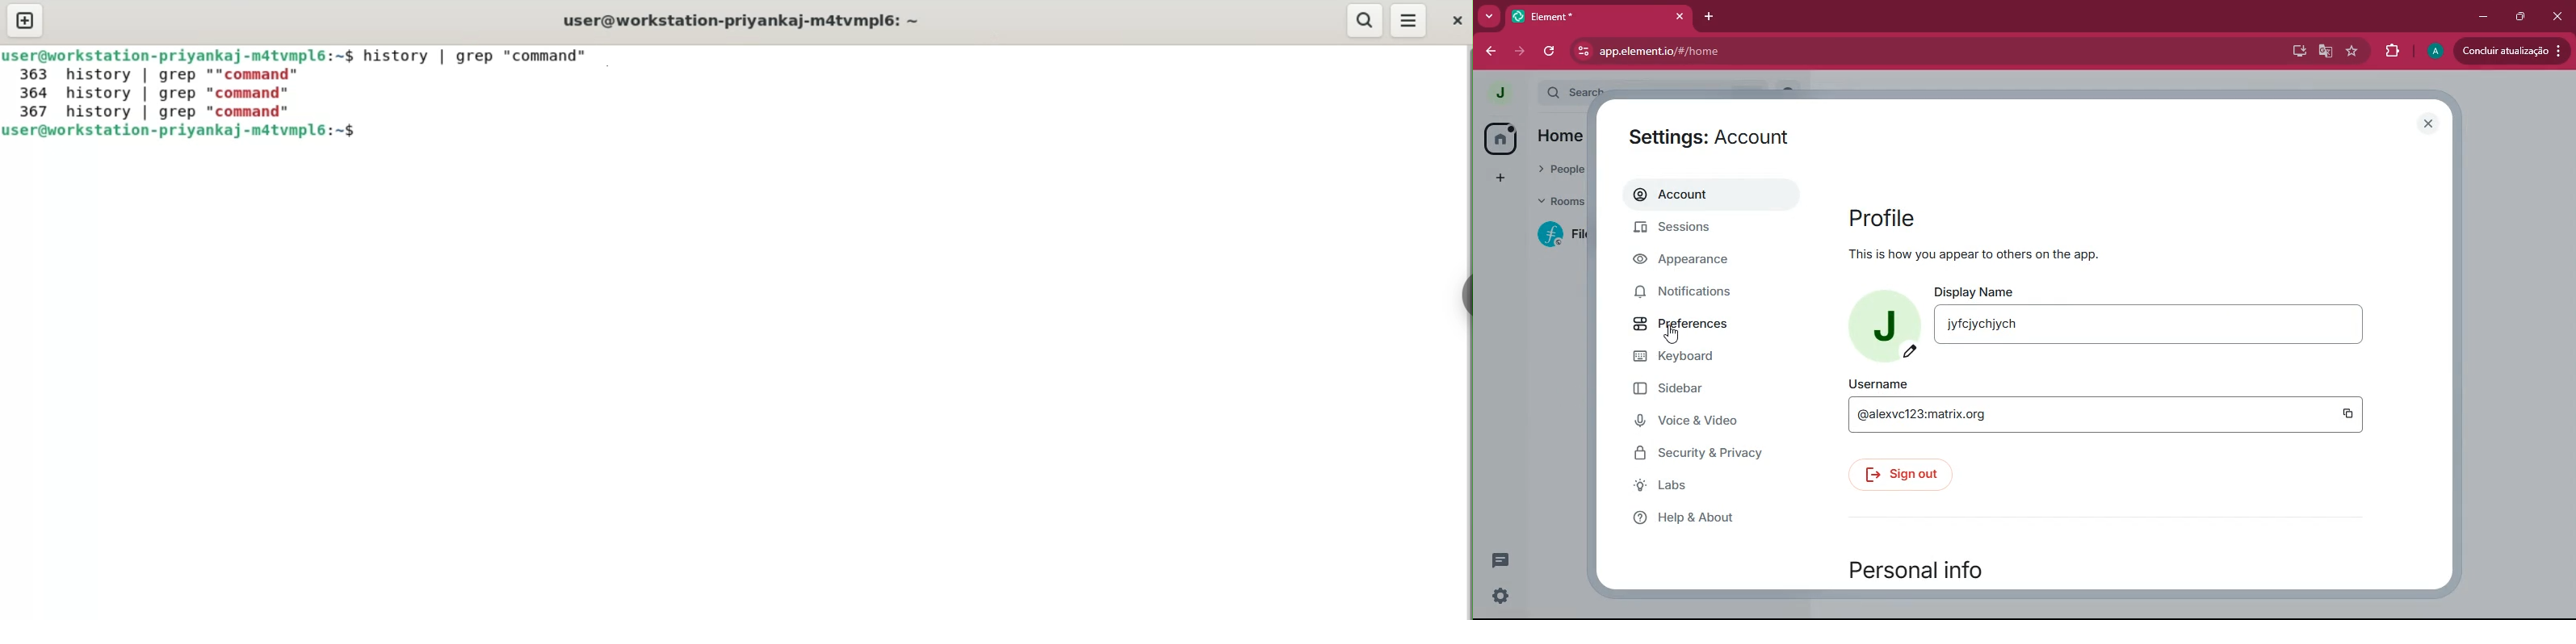  I want to click on room, so click(1559, 234).